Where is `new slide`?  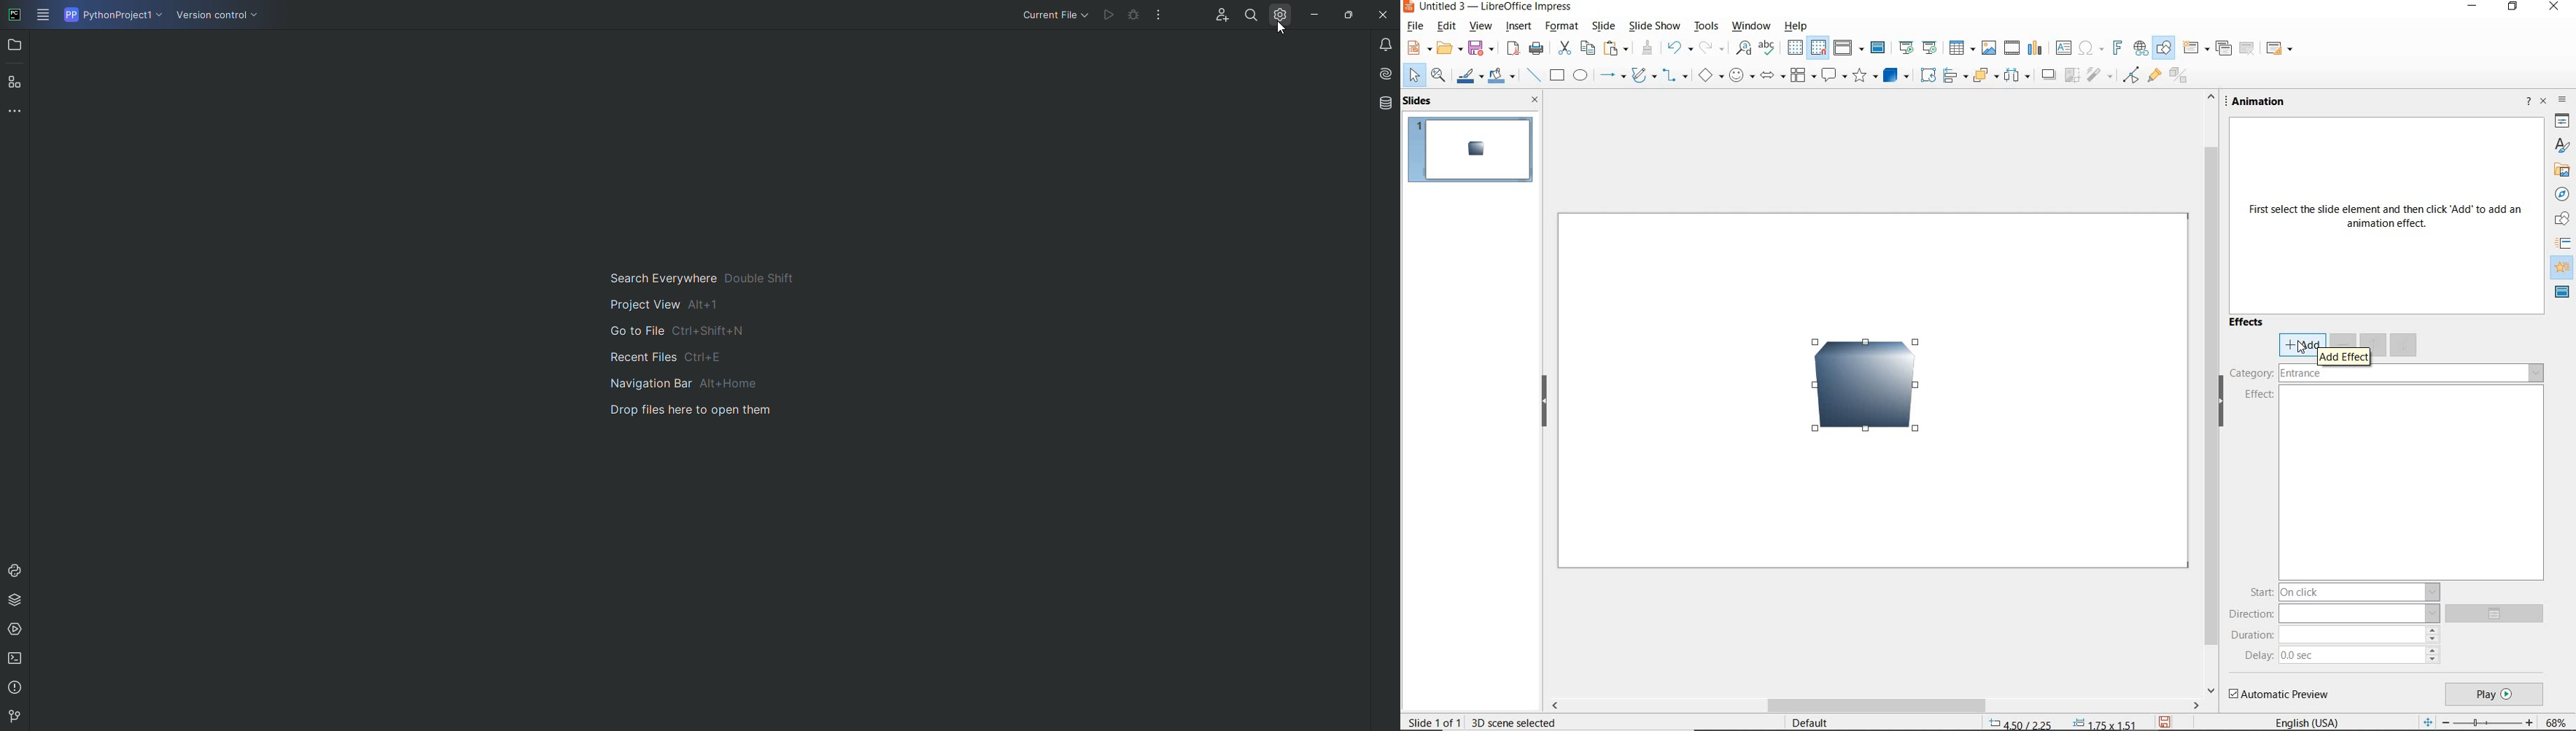 new slide is located at coordinates (2196, 49).